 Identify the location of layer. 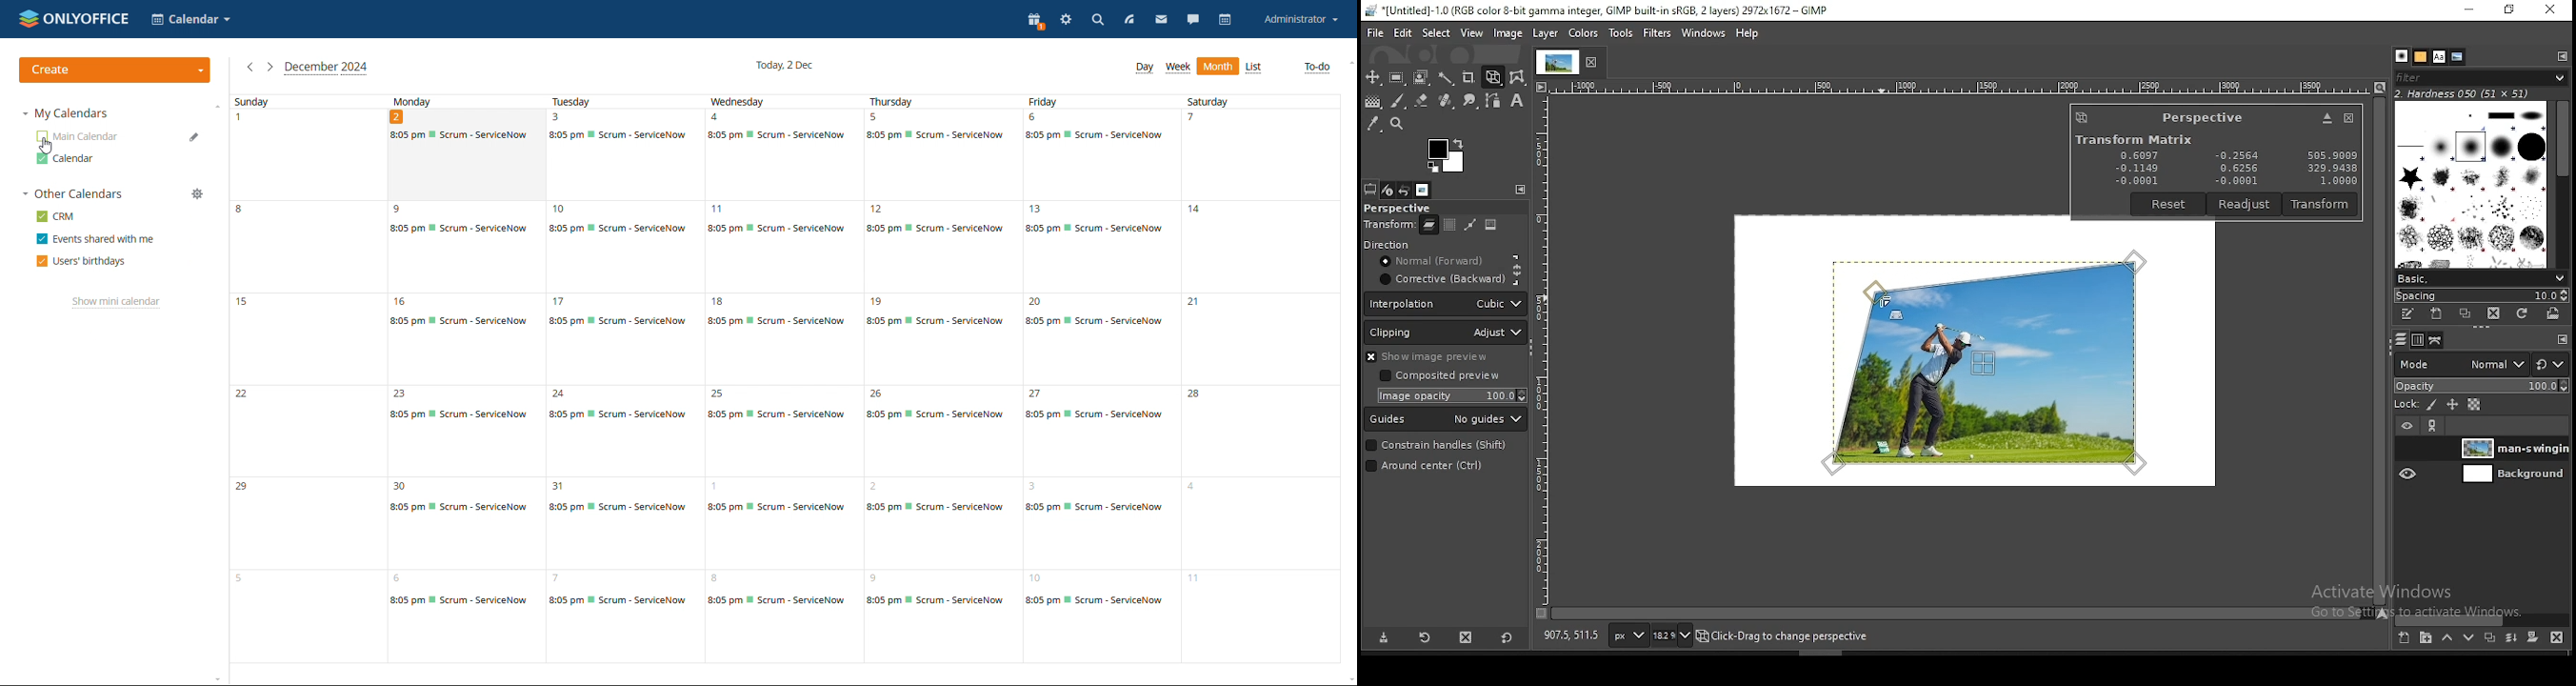
(1428, 228).